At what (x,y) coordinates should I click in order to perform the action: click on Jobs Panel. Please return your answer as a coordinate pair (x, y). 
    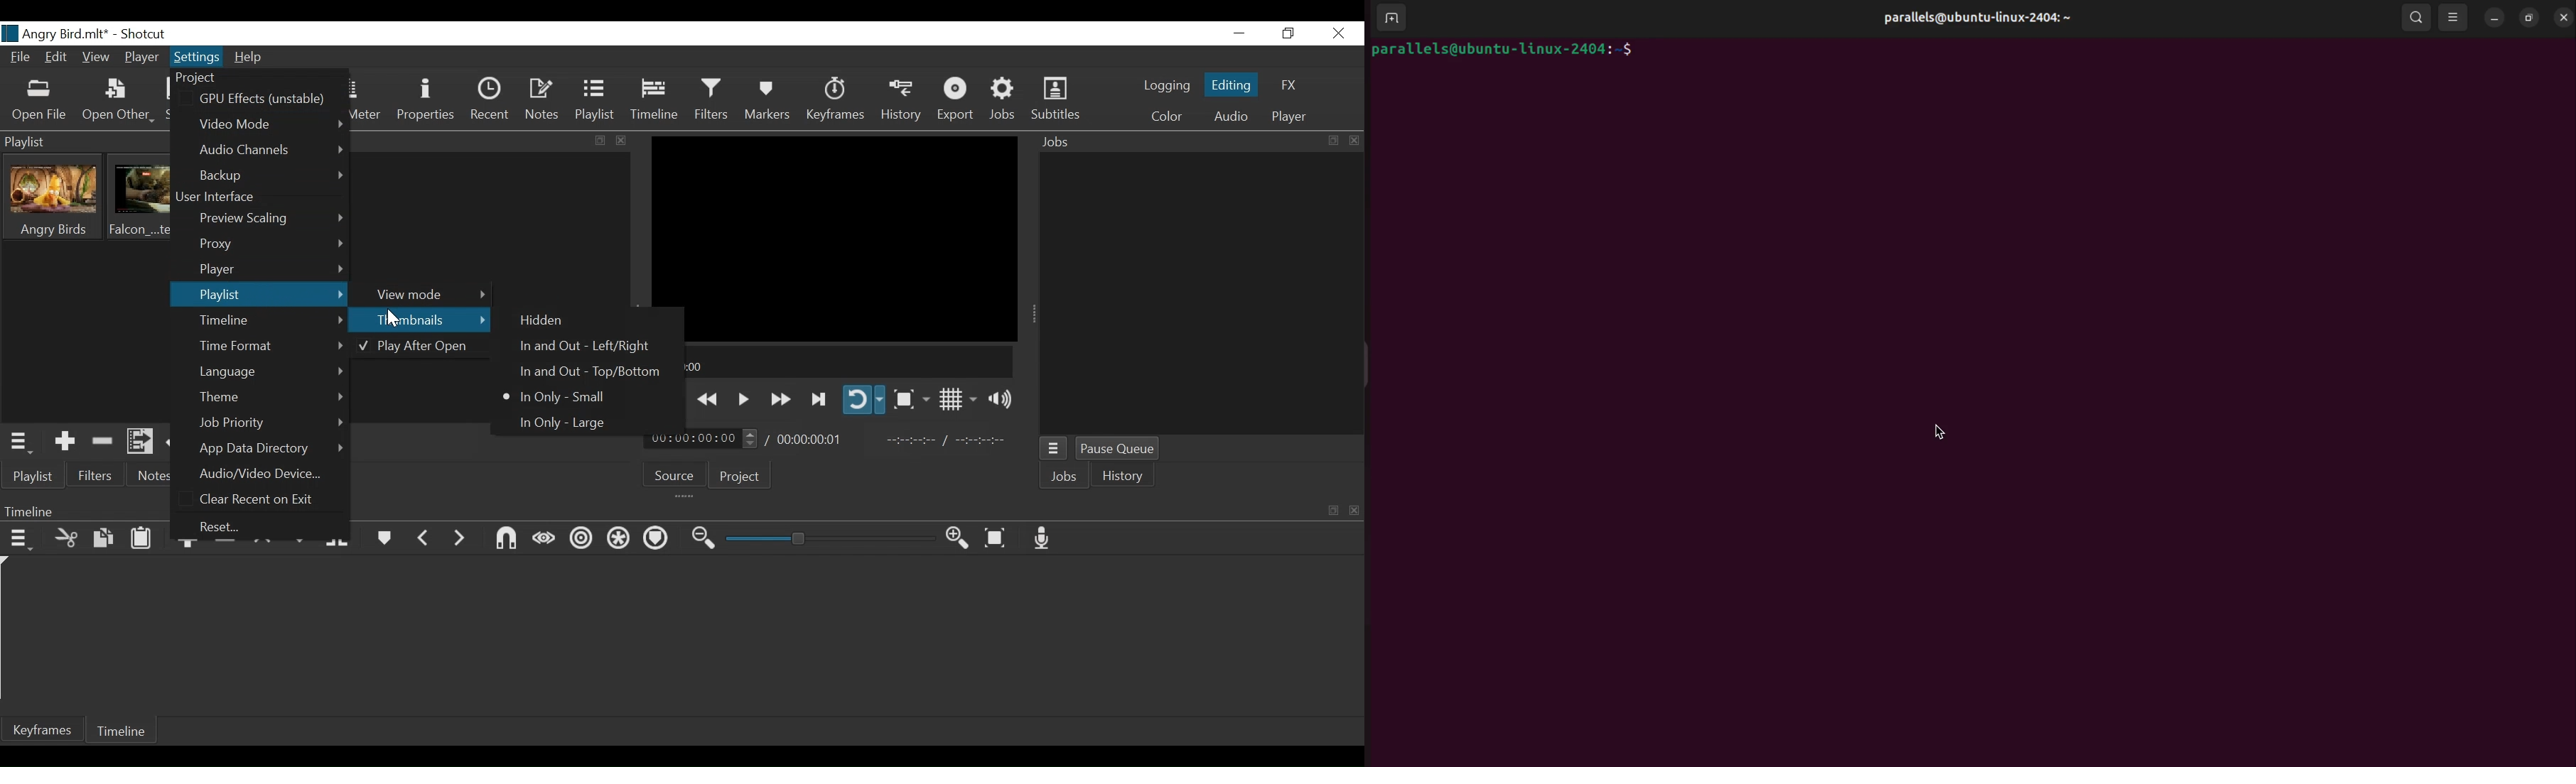
    Looking at the image, I should click on (1201, 294).